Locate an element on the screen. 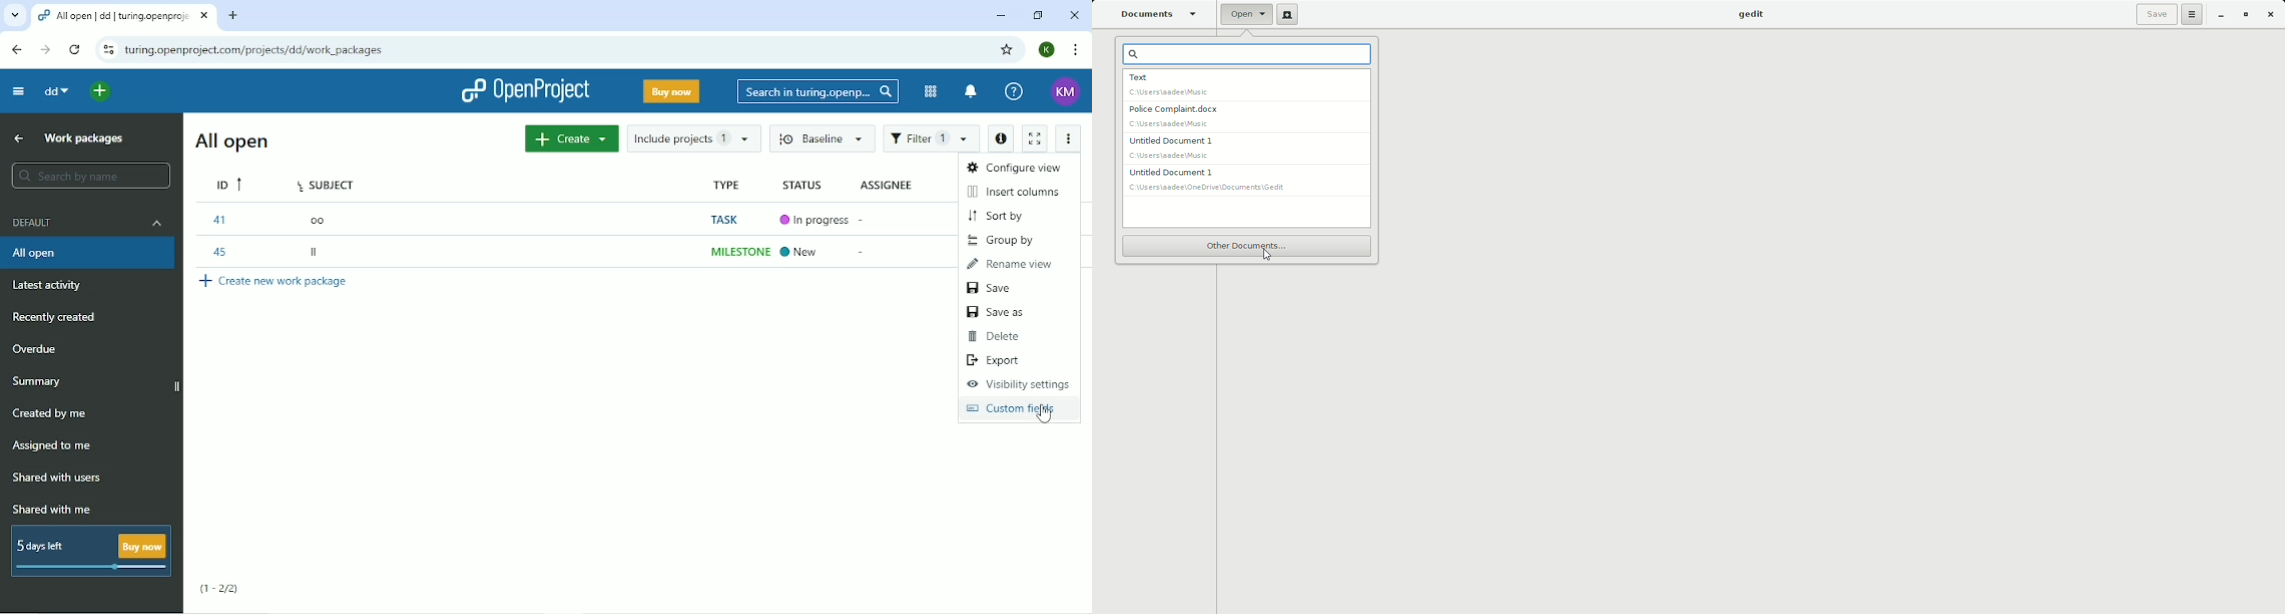 This screenshot has width=2296, height=616. Sort by is located at coordinates (999, 216).